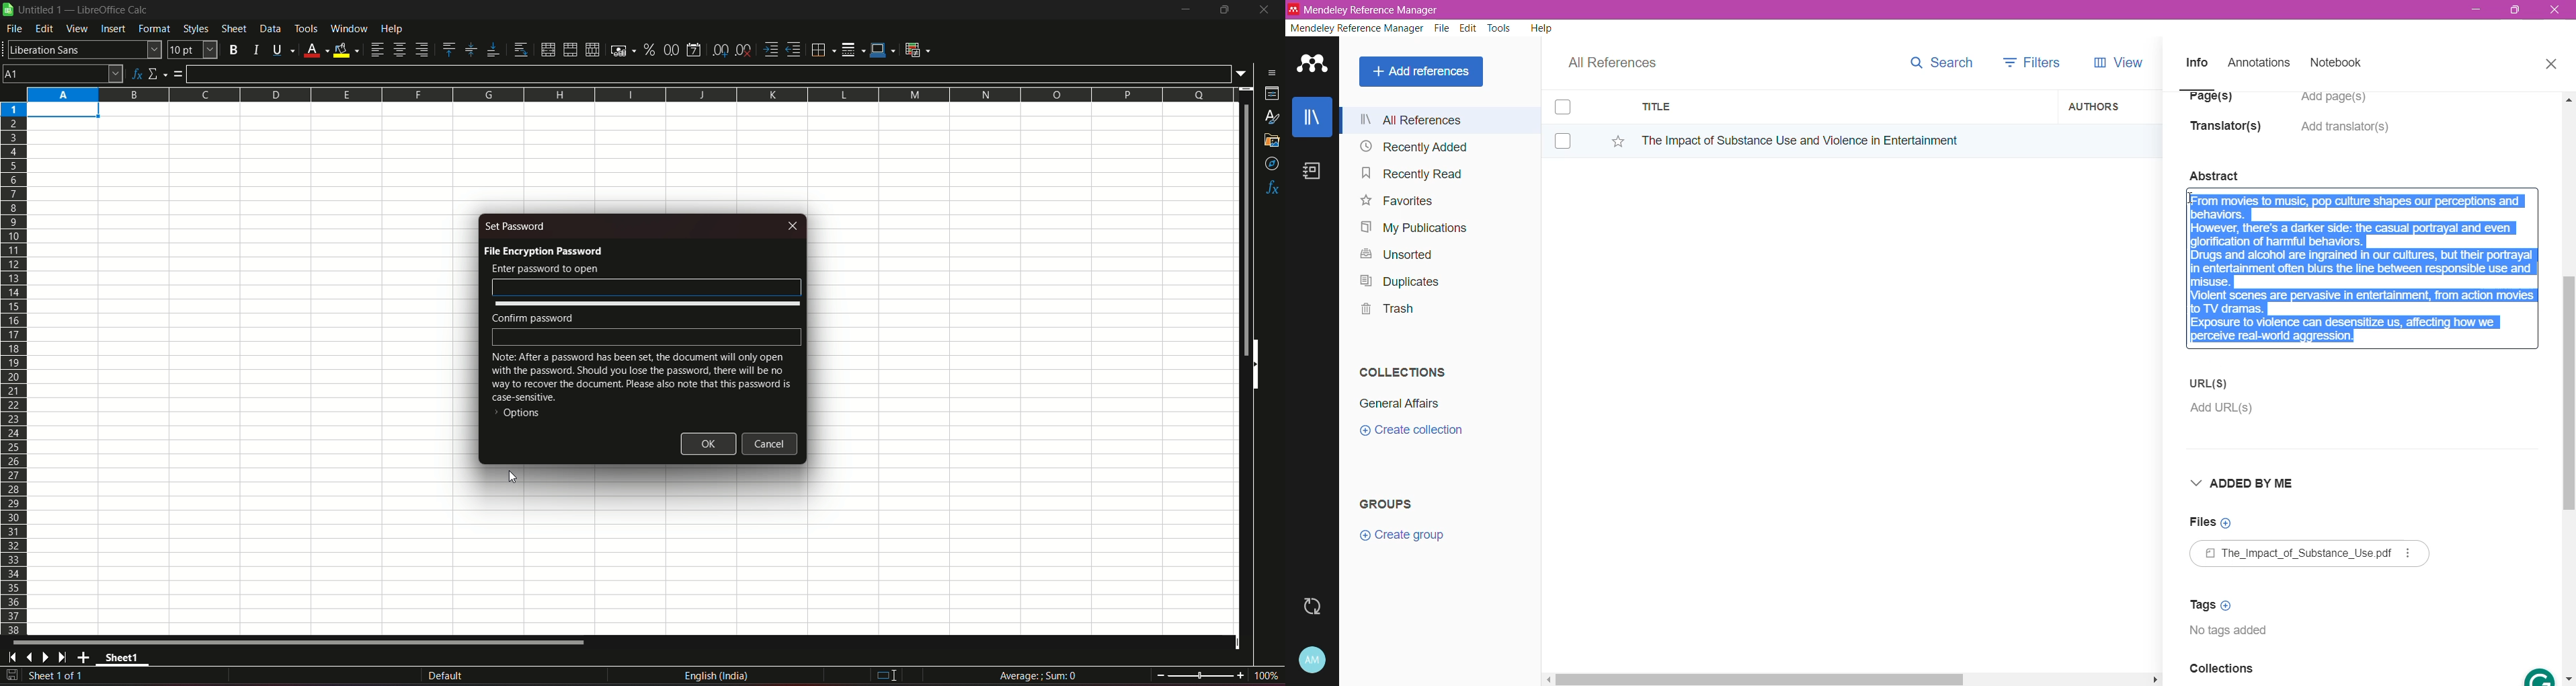 The width and height of the screenshot is (2576, 700). I want to click on Click to Create Collection, so click(1411, 432).